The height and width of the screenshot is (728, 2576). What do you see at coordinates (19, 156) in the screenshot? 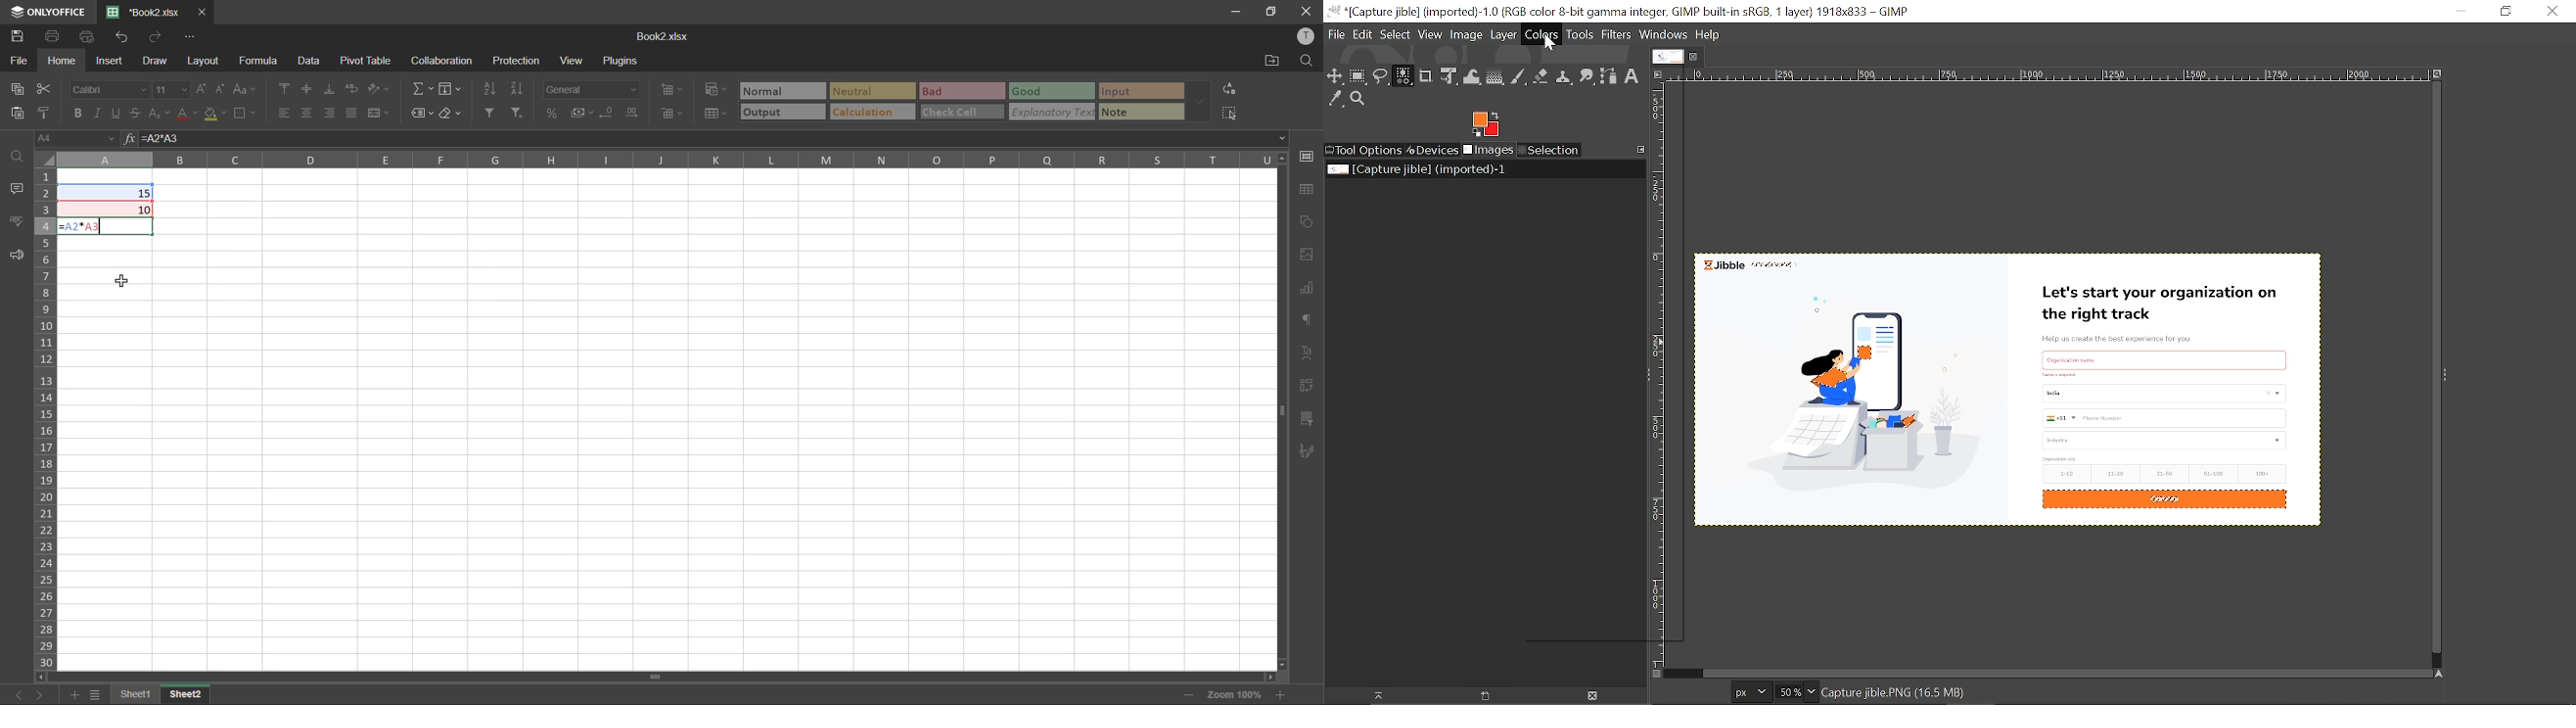
I see `find` at bounding box center [19, 156].